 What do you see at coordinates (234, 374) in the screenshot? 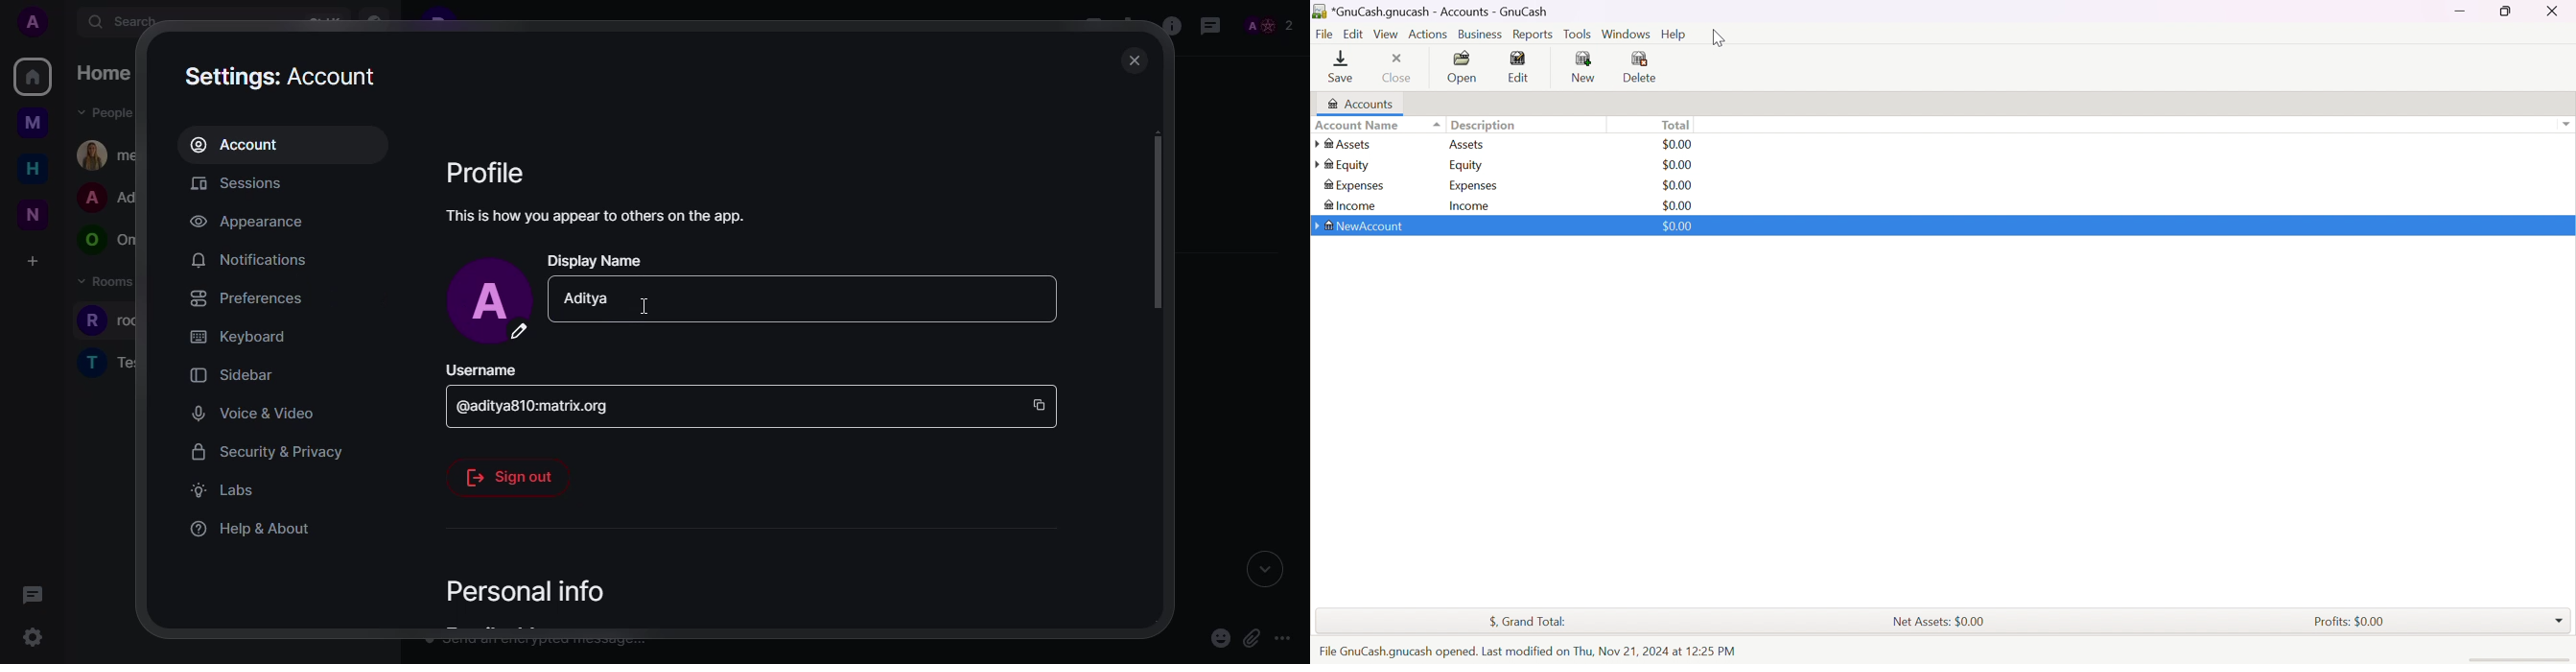
I see `sidebar` at bounding box center [234, 374].